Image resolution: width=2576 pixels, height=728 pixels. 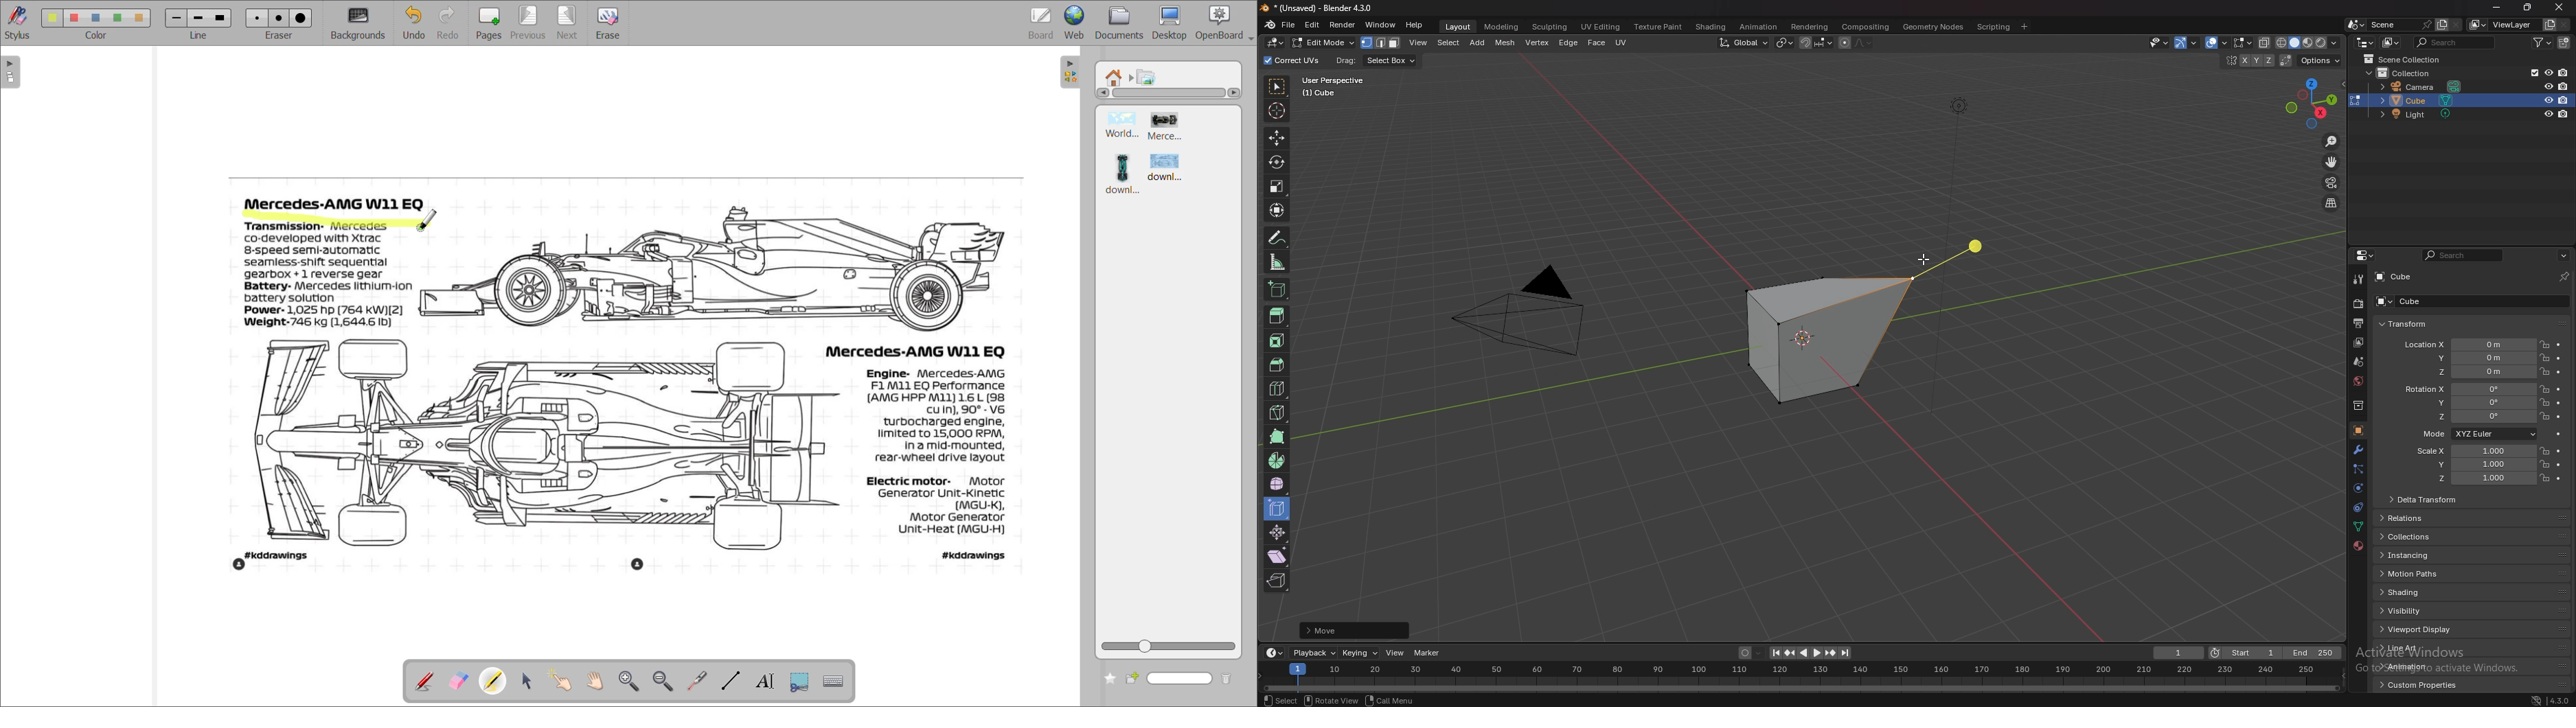 I want to click on disable in render, so click(x=2563, y=86).